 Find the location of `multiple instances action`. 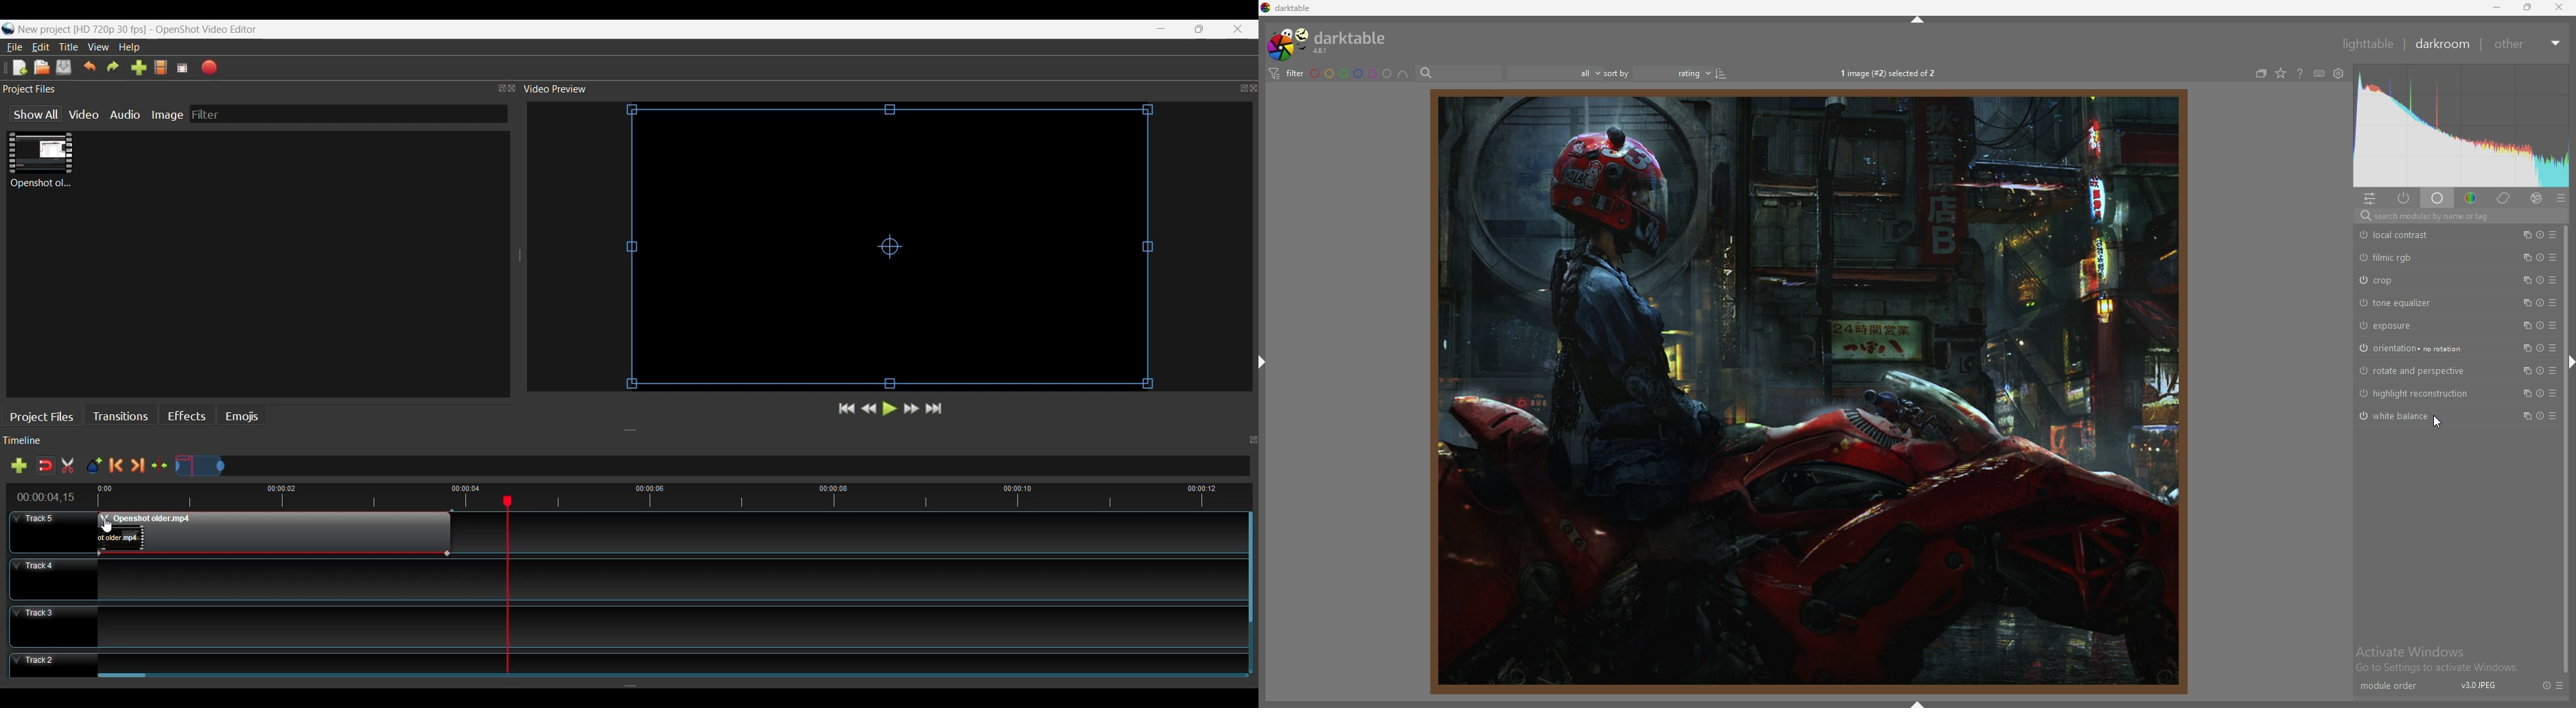

multiple instances action is located at coordinates (2523, 326).